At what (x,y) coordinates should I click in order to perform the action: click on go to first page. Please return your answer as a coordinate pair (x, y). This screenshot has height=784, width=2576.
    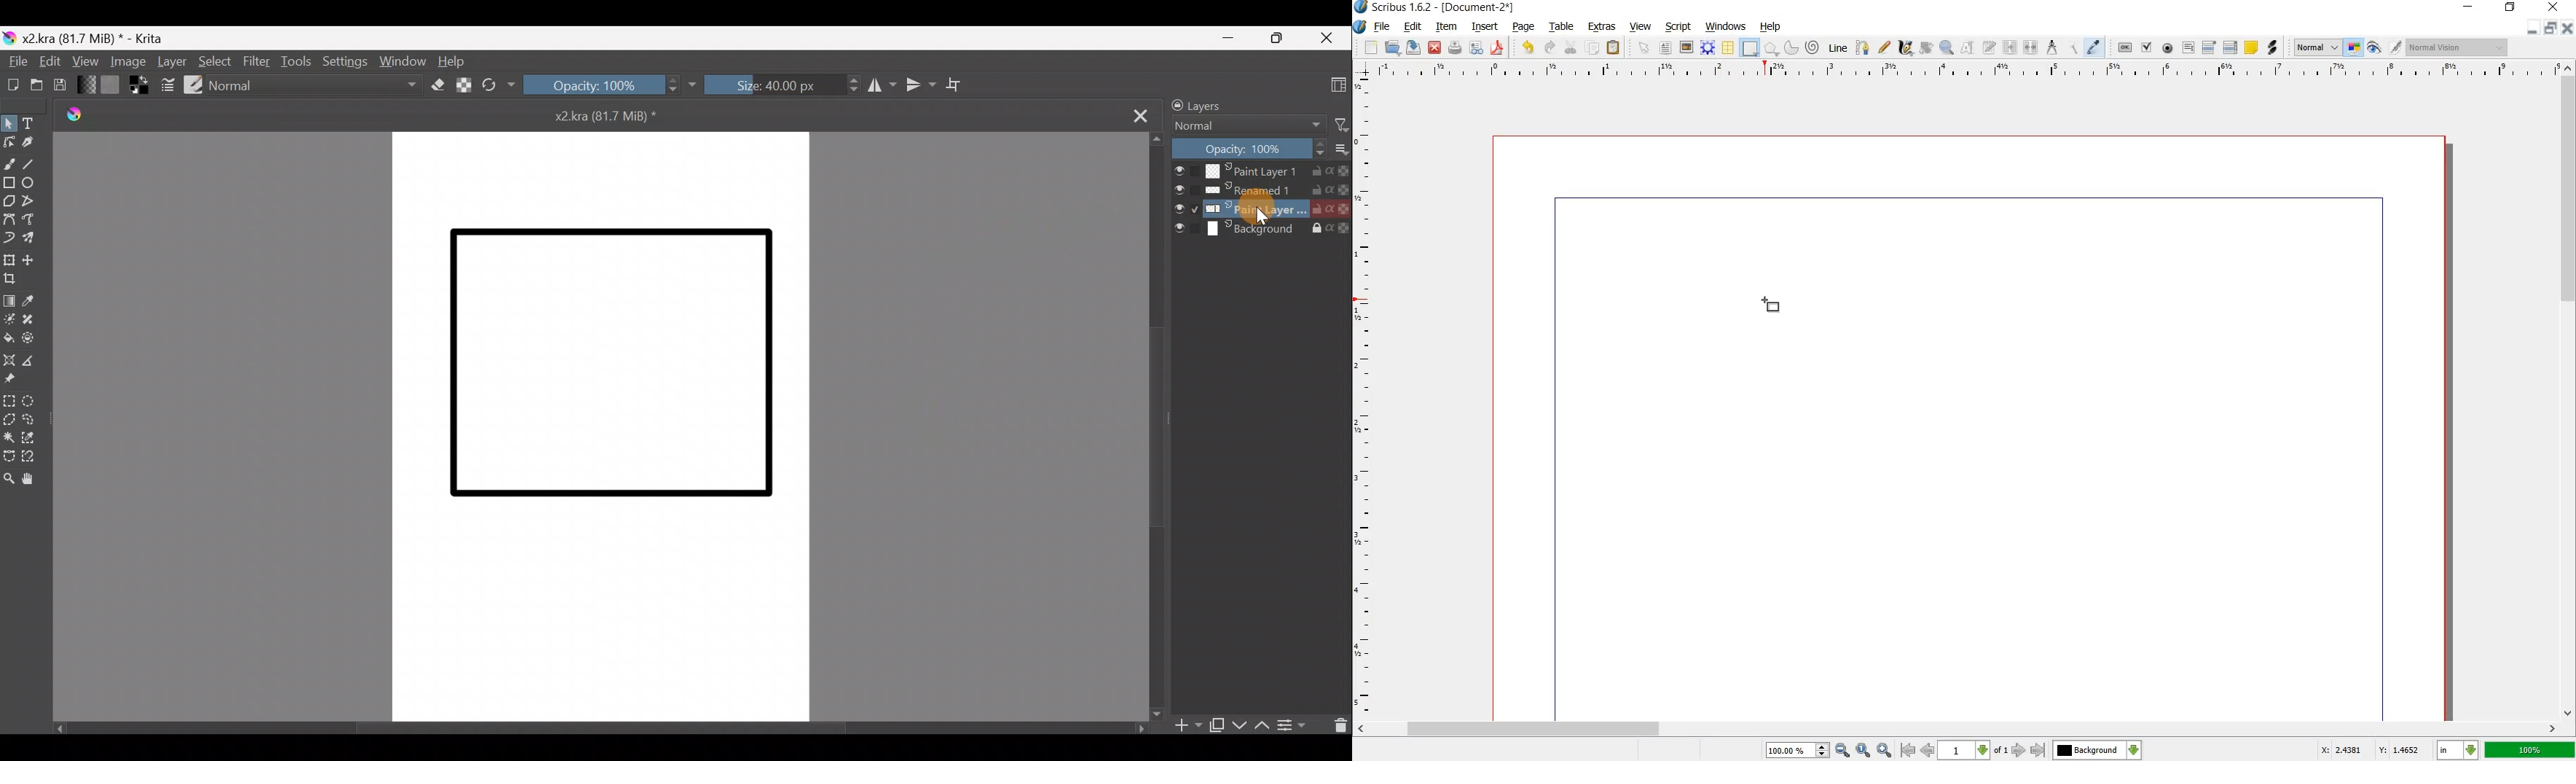
    Looking at the image, I should click on (1907, 750).